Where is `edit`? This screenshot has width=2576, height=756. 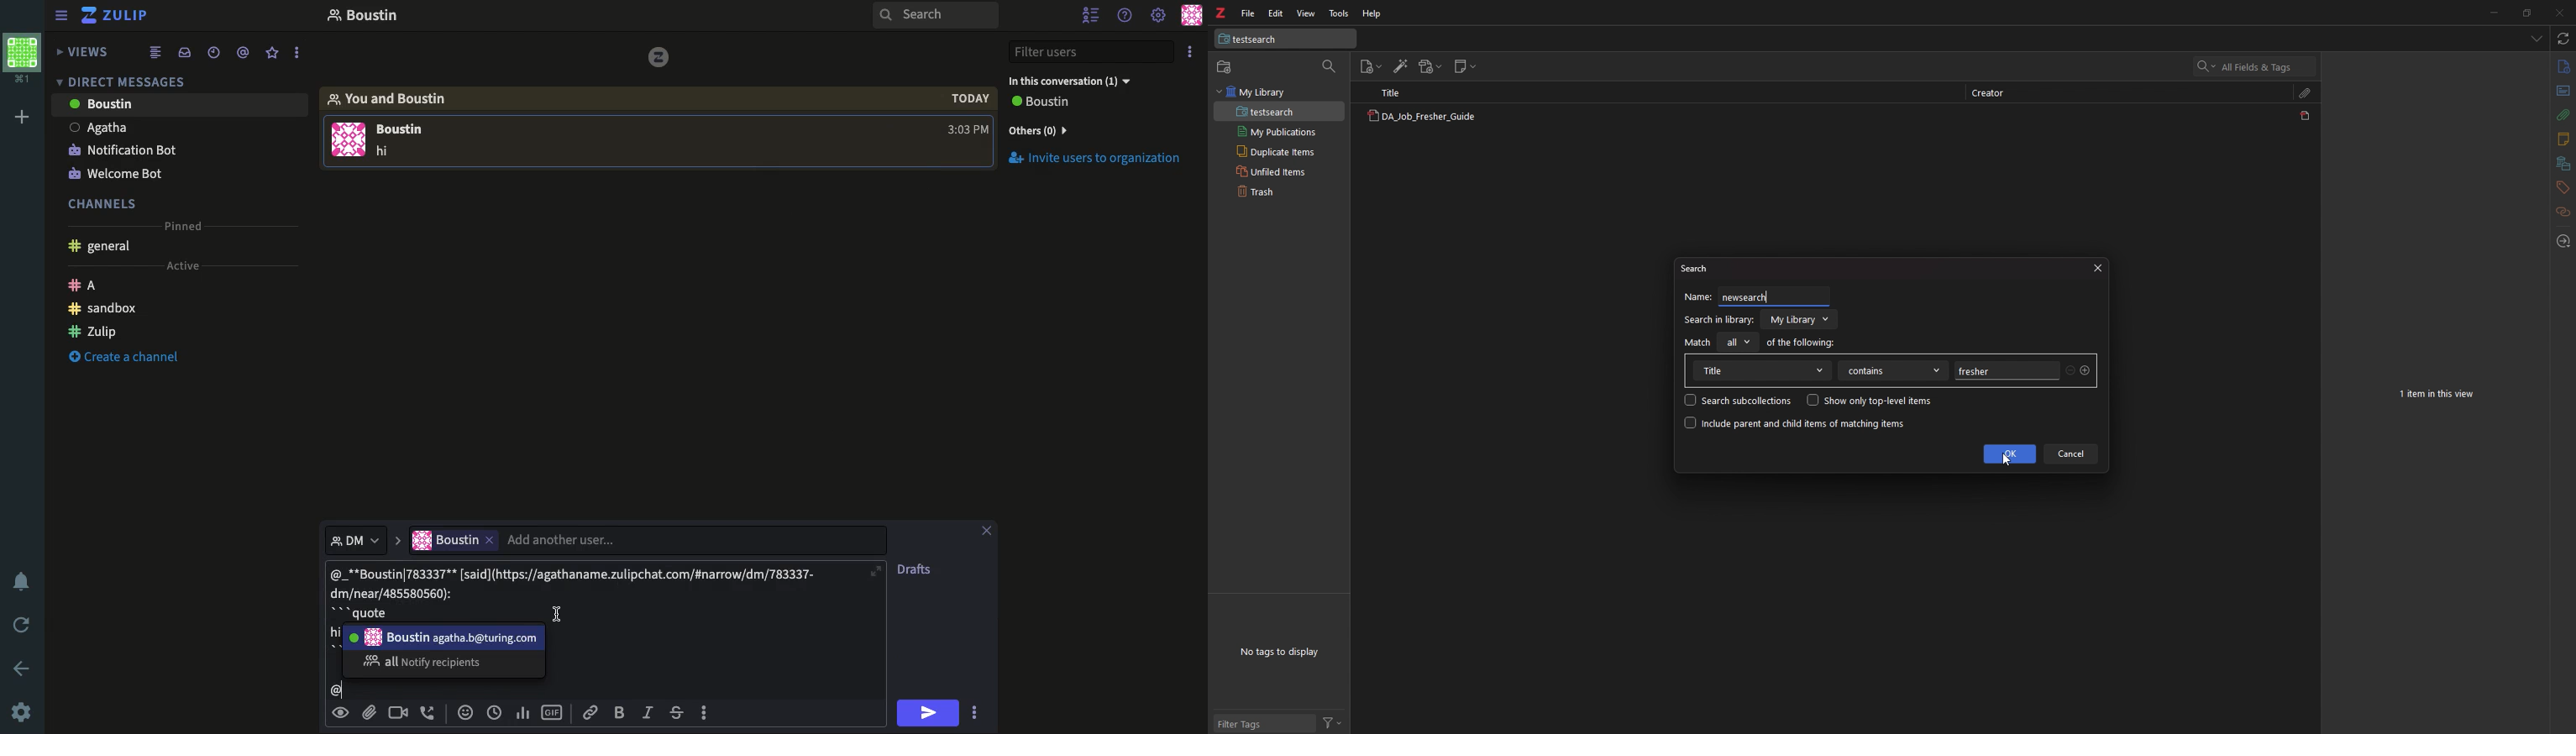
edit is located at coordinates (1276, 14).